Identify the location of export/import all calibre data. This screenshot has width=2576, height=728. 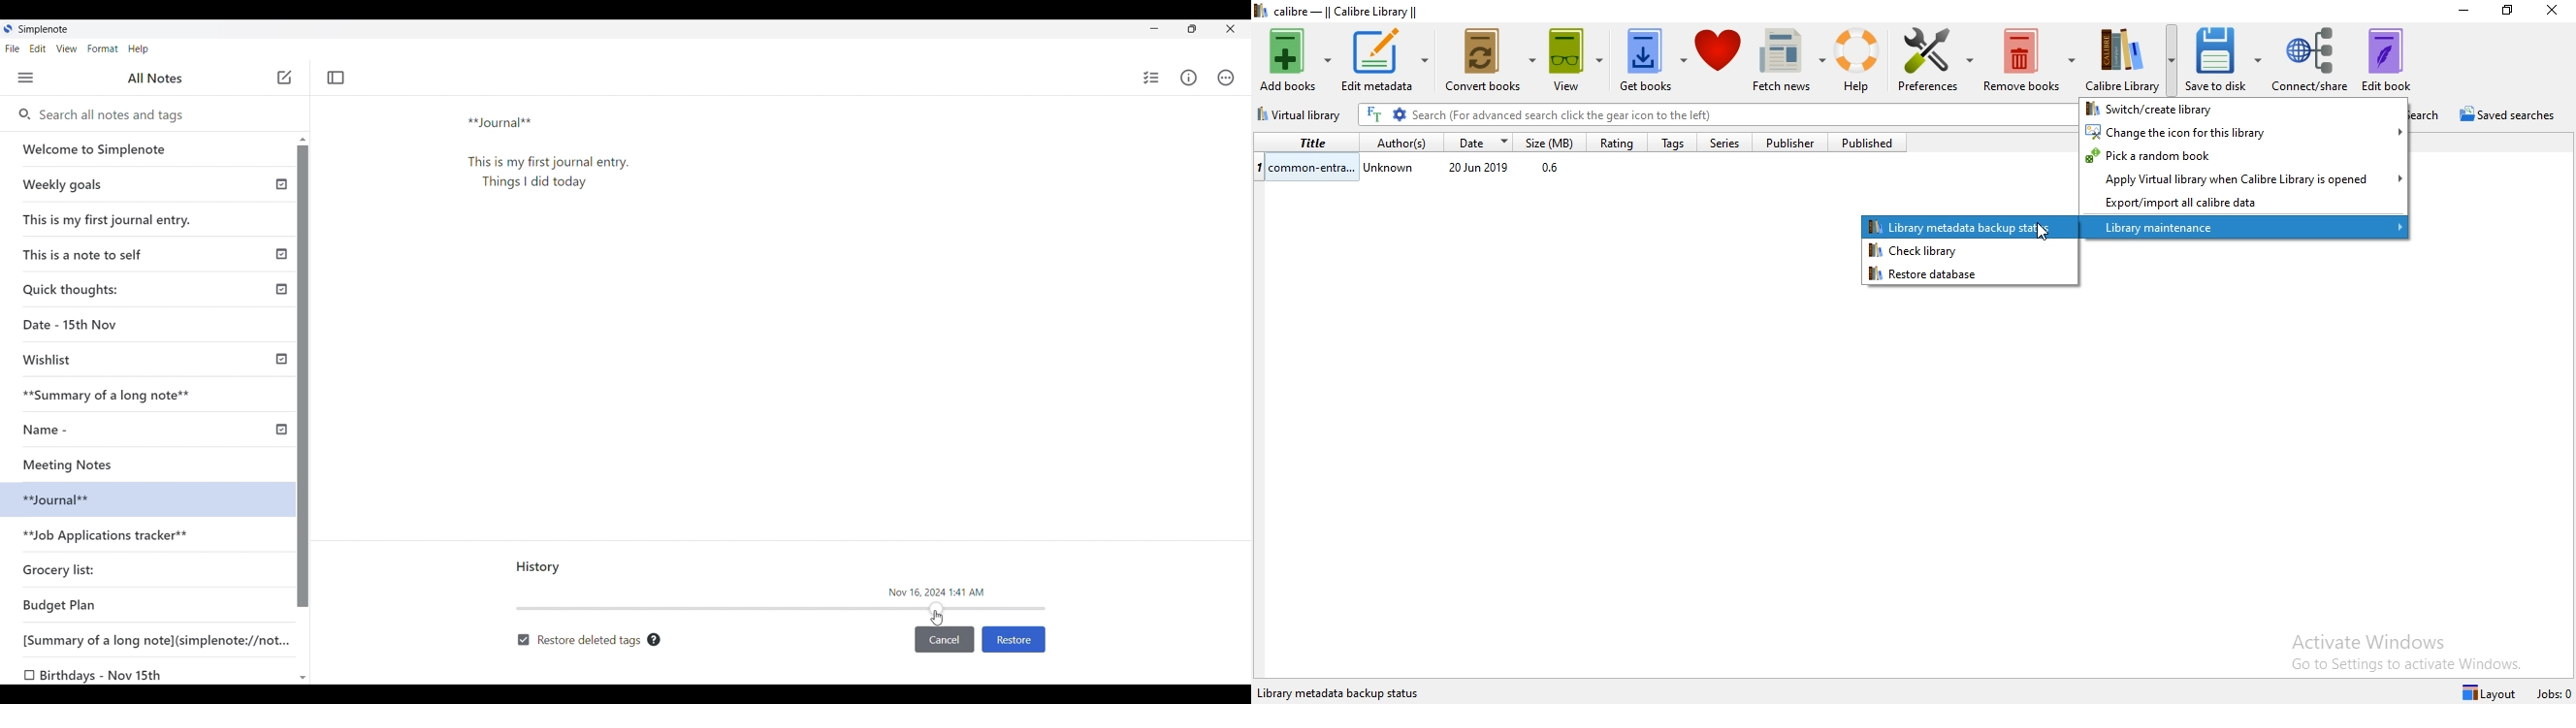
(2242, 204).